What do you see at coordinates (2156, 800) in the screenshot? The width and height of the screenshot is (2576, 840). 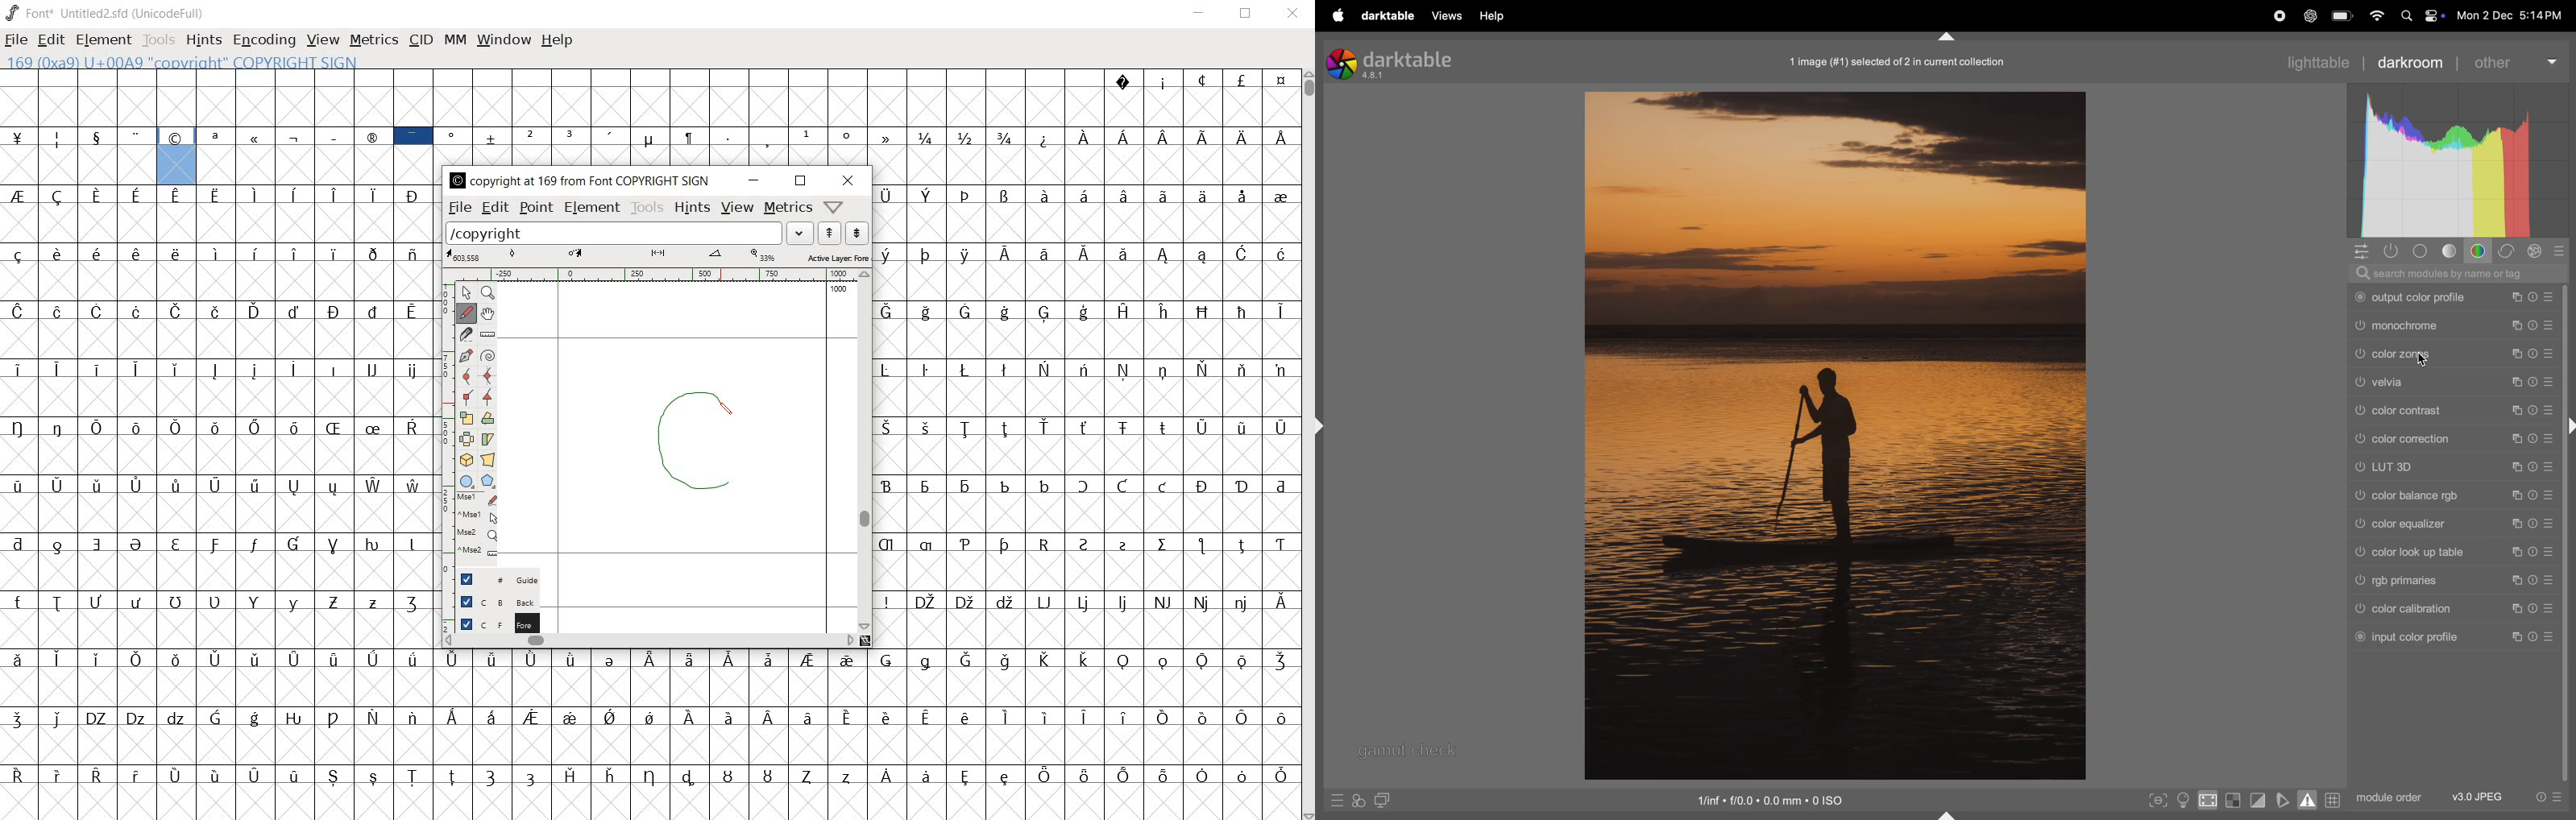 I see `toggle peak focusing mode` at bounding box center [2156, 800].